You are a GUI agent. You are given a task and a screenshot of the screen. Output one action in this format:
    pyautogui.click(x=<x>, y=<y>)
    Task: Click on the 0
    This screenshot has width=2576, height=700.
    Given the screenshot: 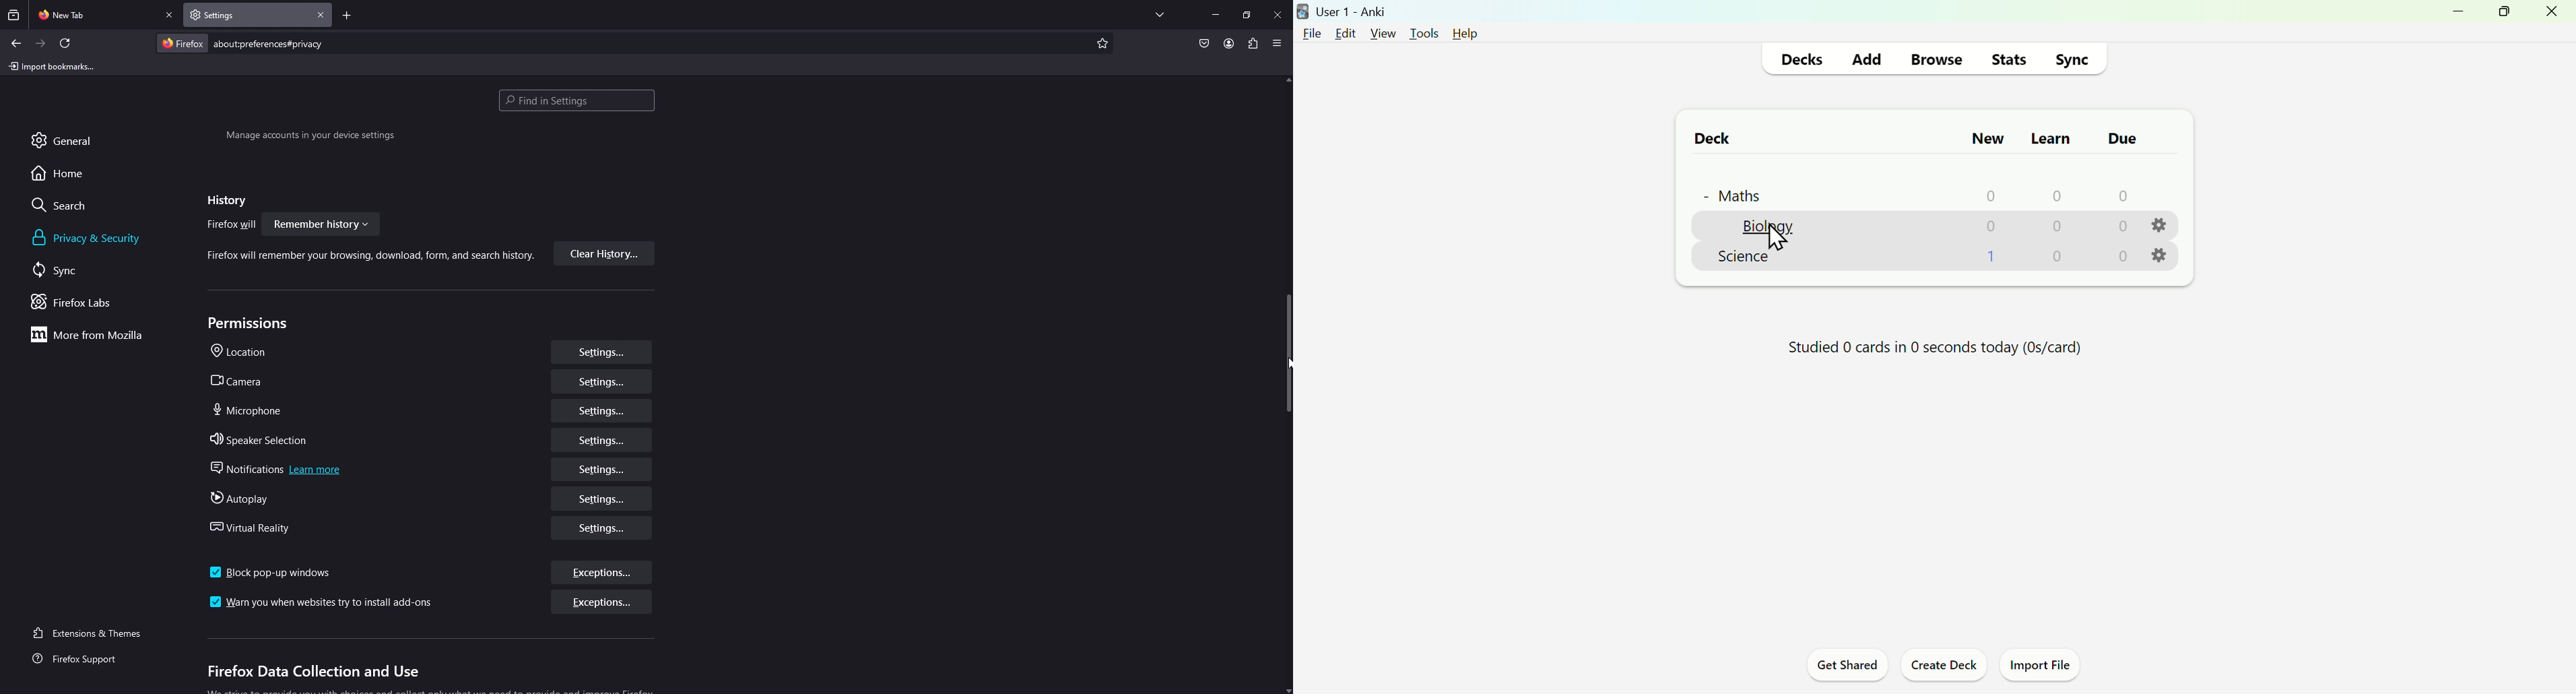 What is the action you would take?
    pyautogui.click(x=2052, y=197)
    